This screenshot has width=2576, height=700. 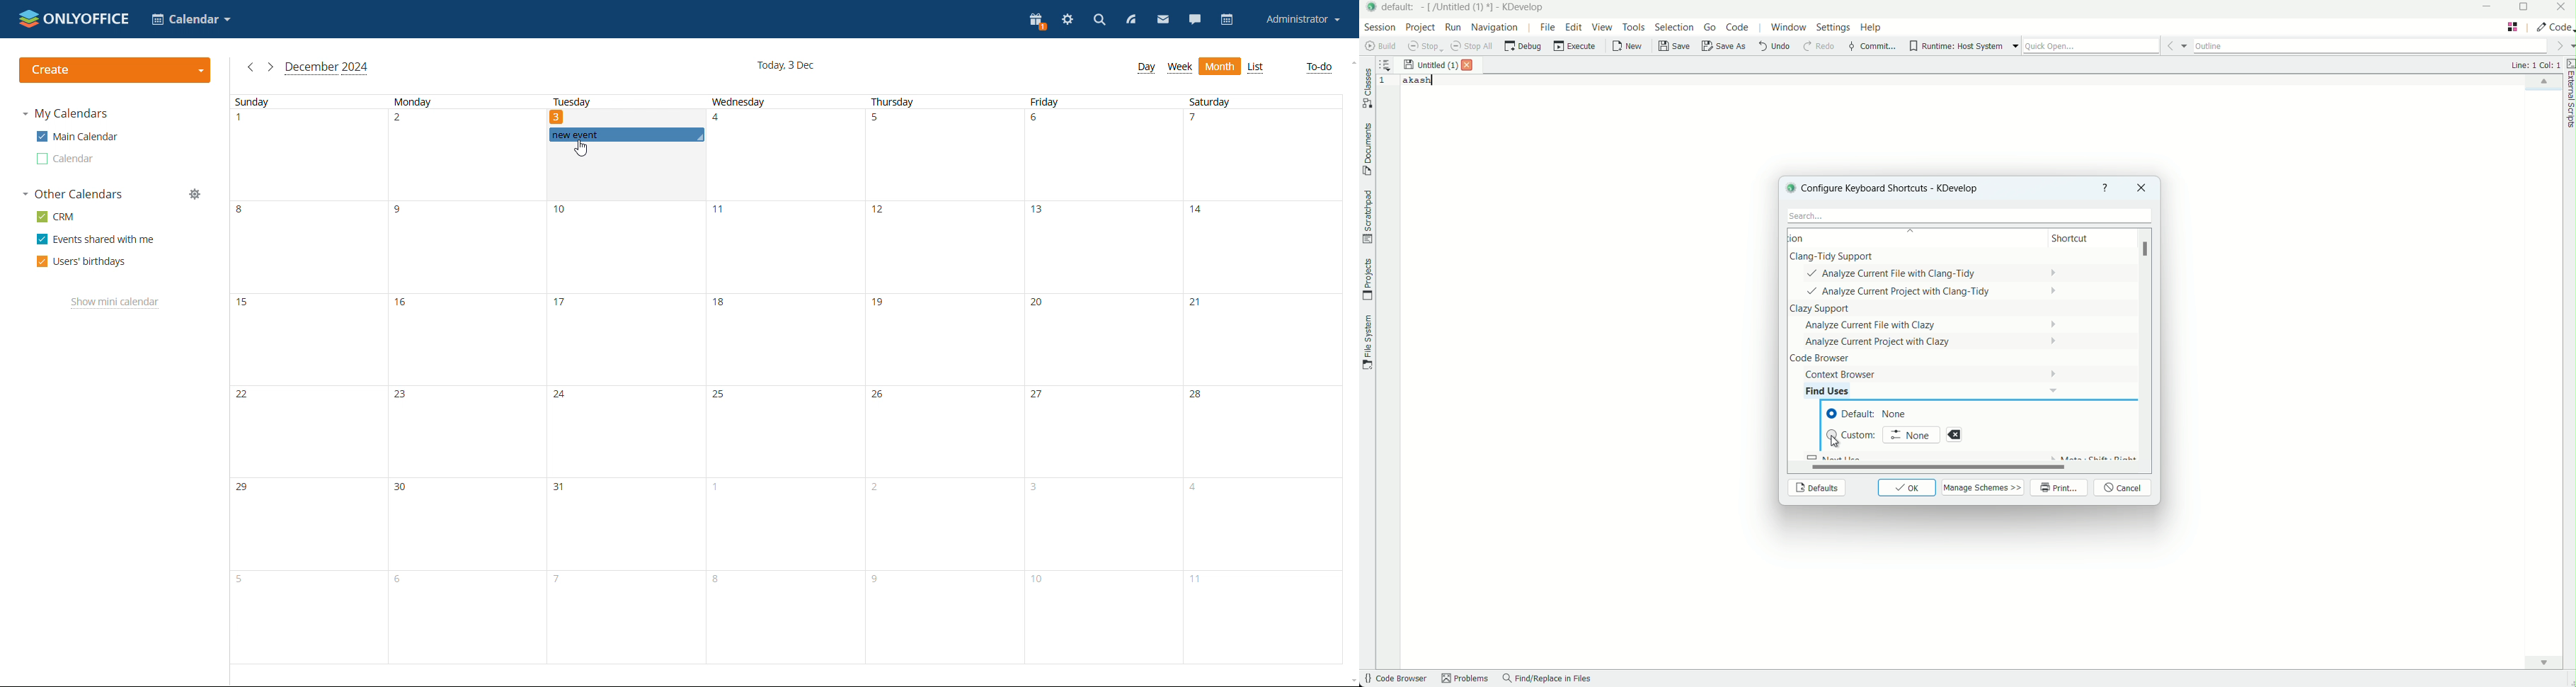 What do you see at coordinates (1367, 280) in the screenshot?
I see `projects` at bounding box center [1367, 280].